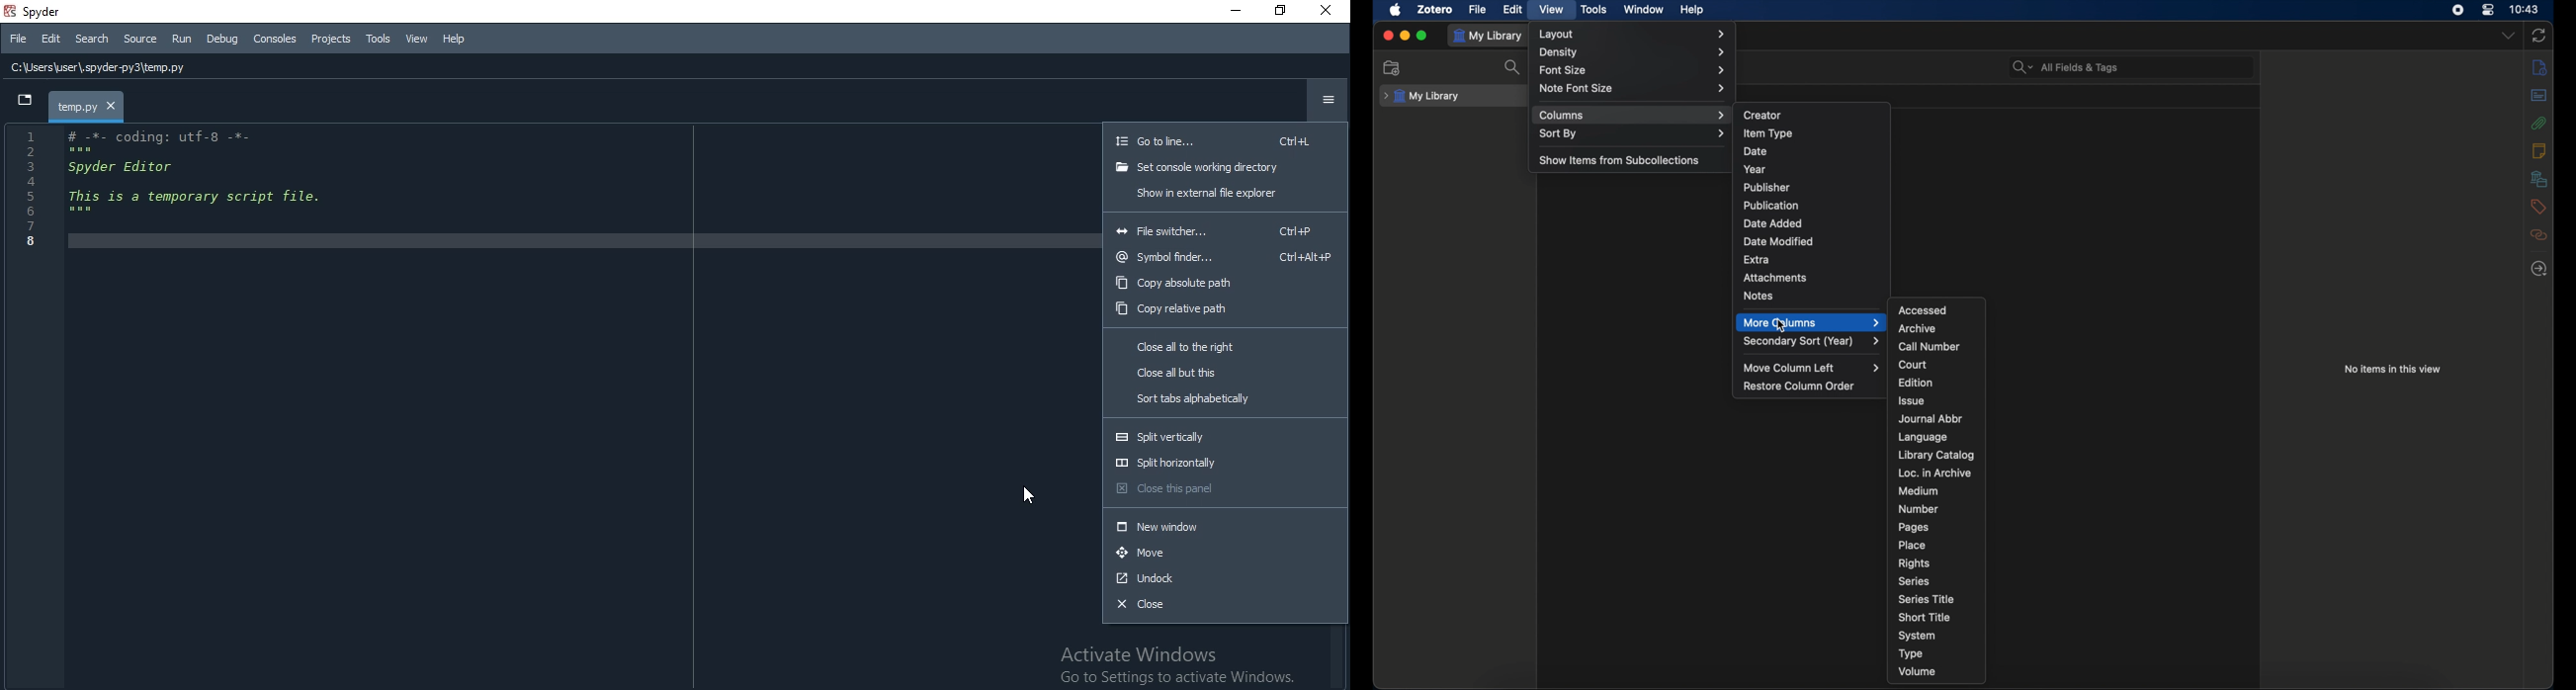 The width and height of the screenshot is (2576, 700). What do you see at coordinates (1551, 10) in the screenshot?
I see `view` at bounding box center [1551, 10].